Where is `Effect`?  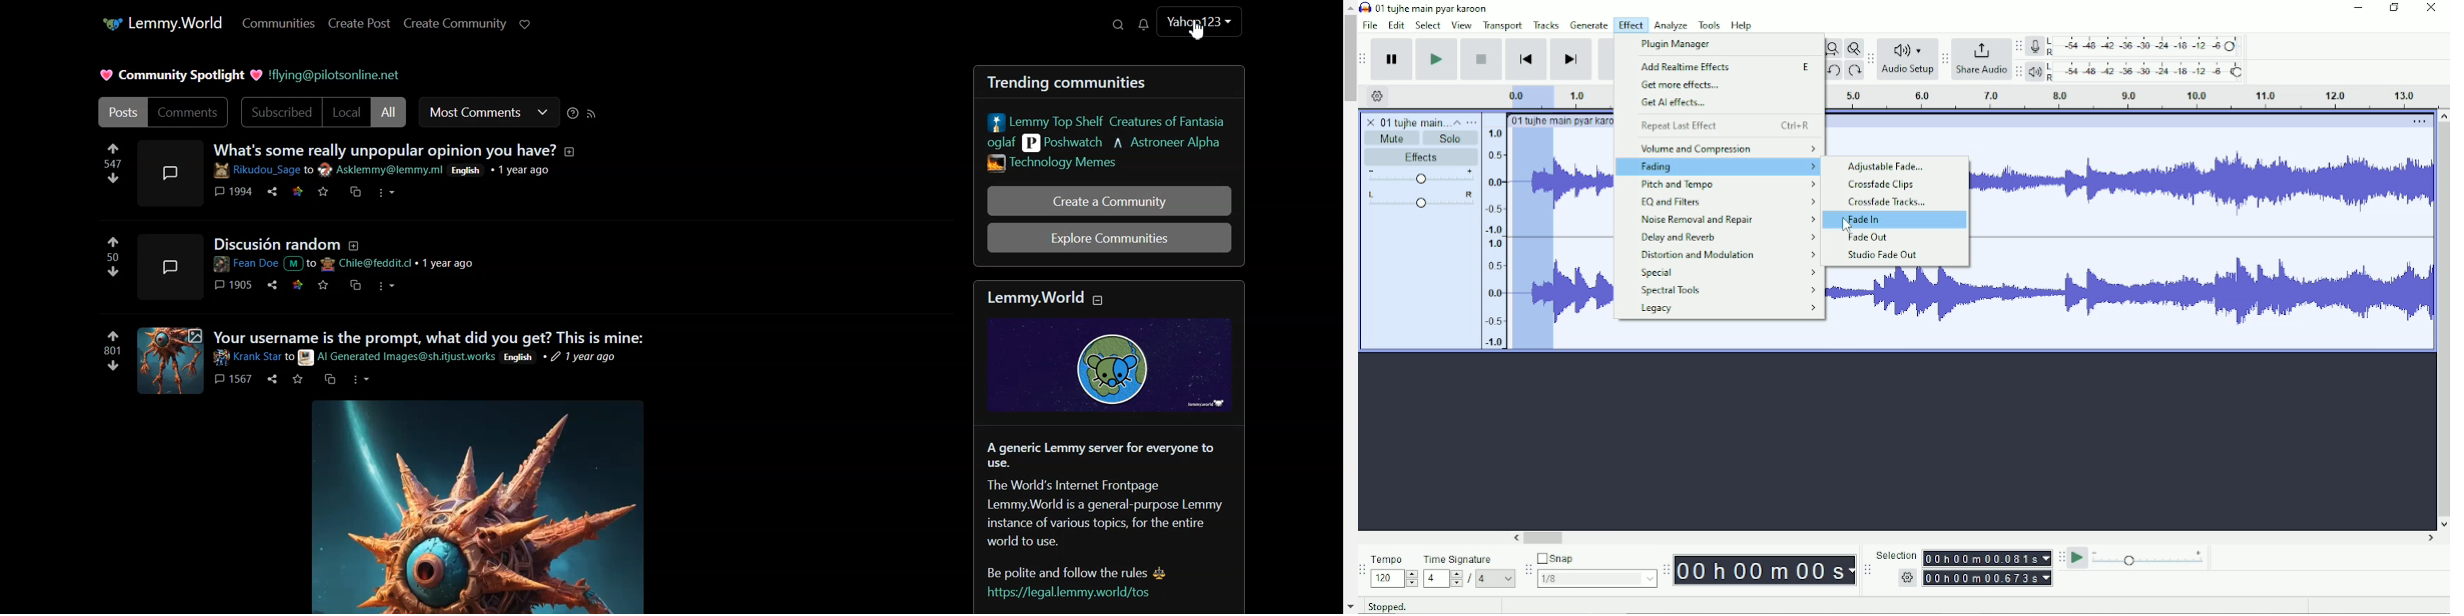
Effect is located at coordinates (1630, 24).